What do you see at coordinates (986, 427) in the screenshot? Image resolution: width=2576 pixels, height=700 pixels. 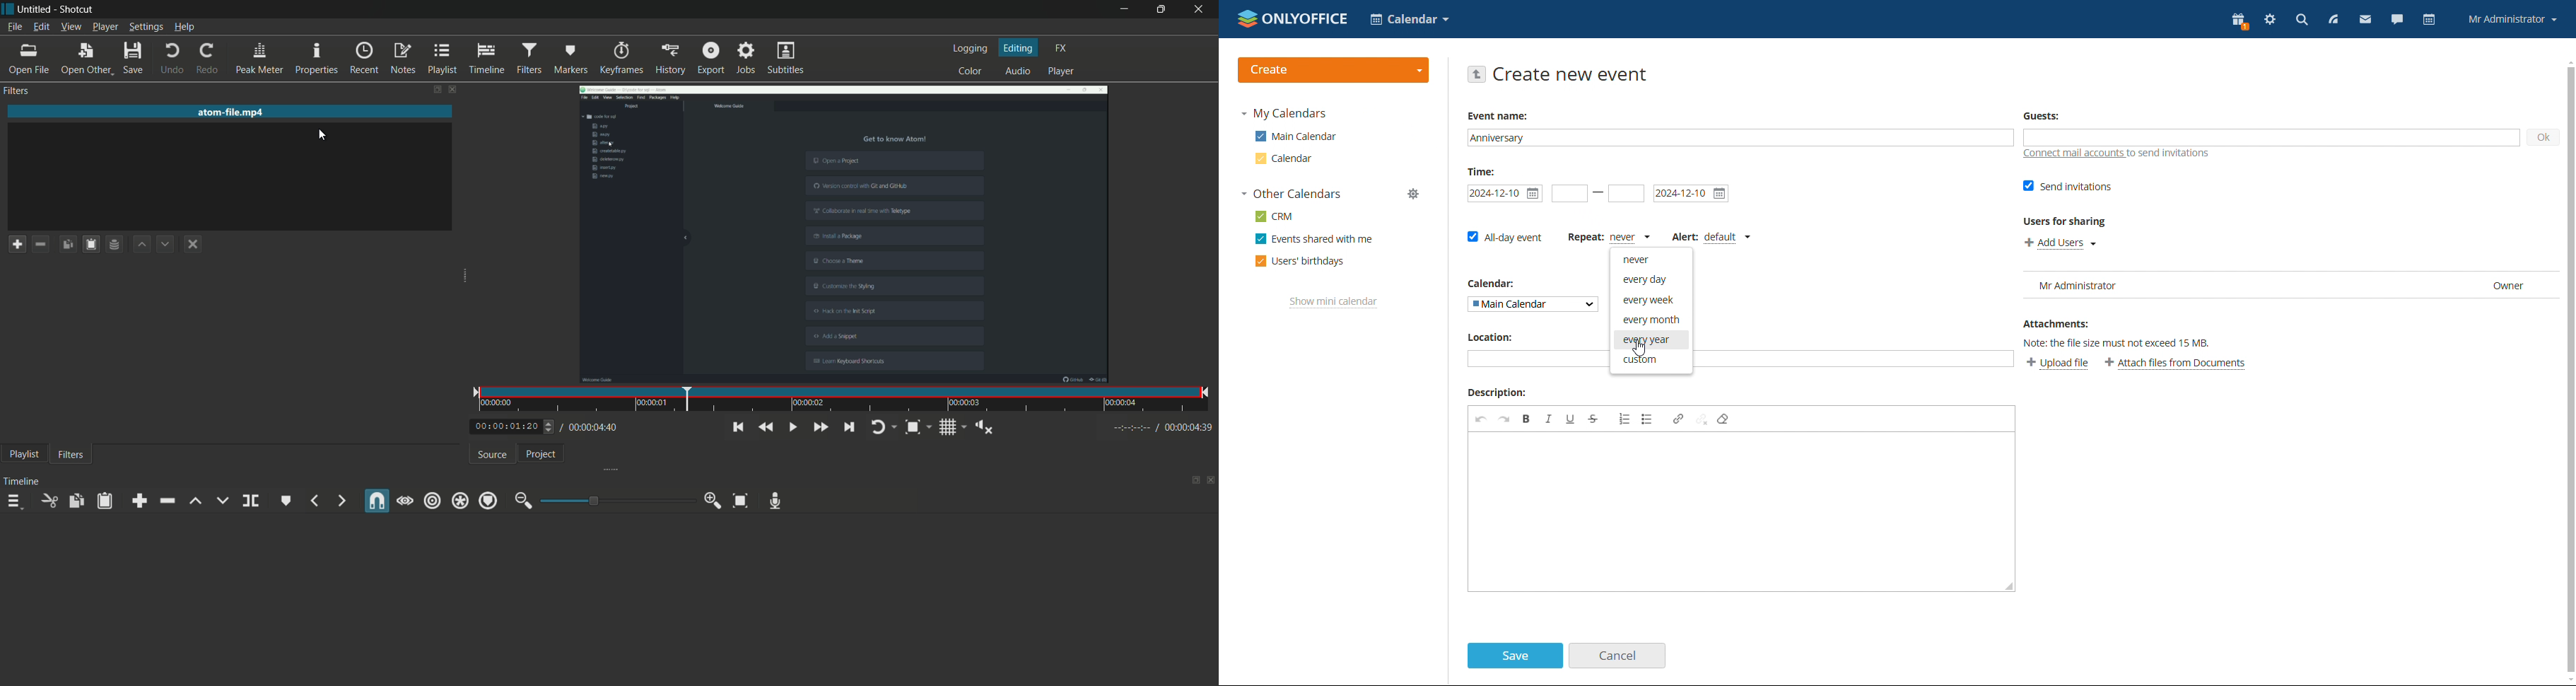 I see `show volume control` at bounding box center [986, 427].